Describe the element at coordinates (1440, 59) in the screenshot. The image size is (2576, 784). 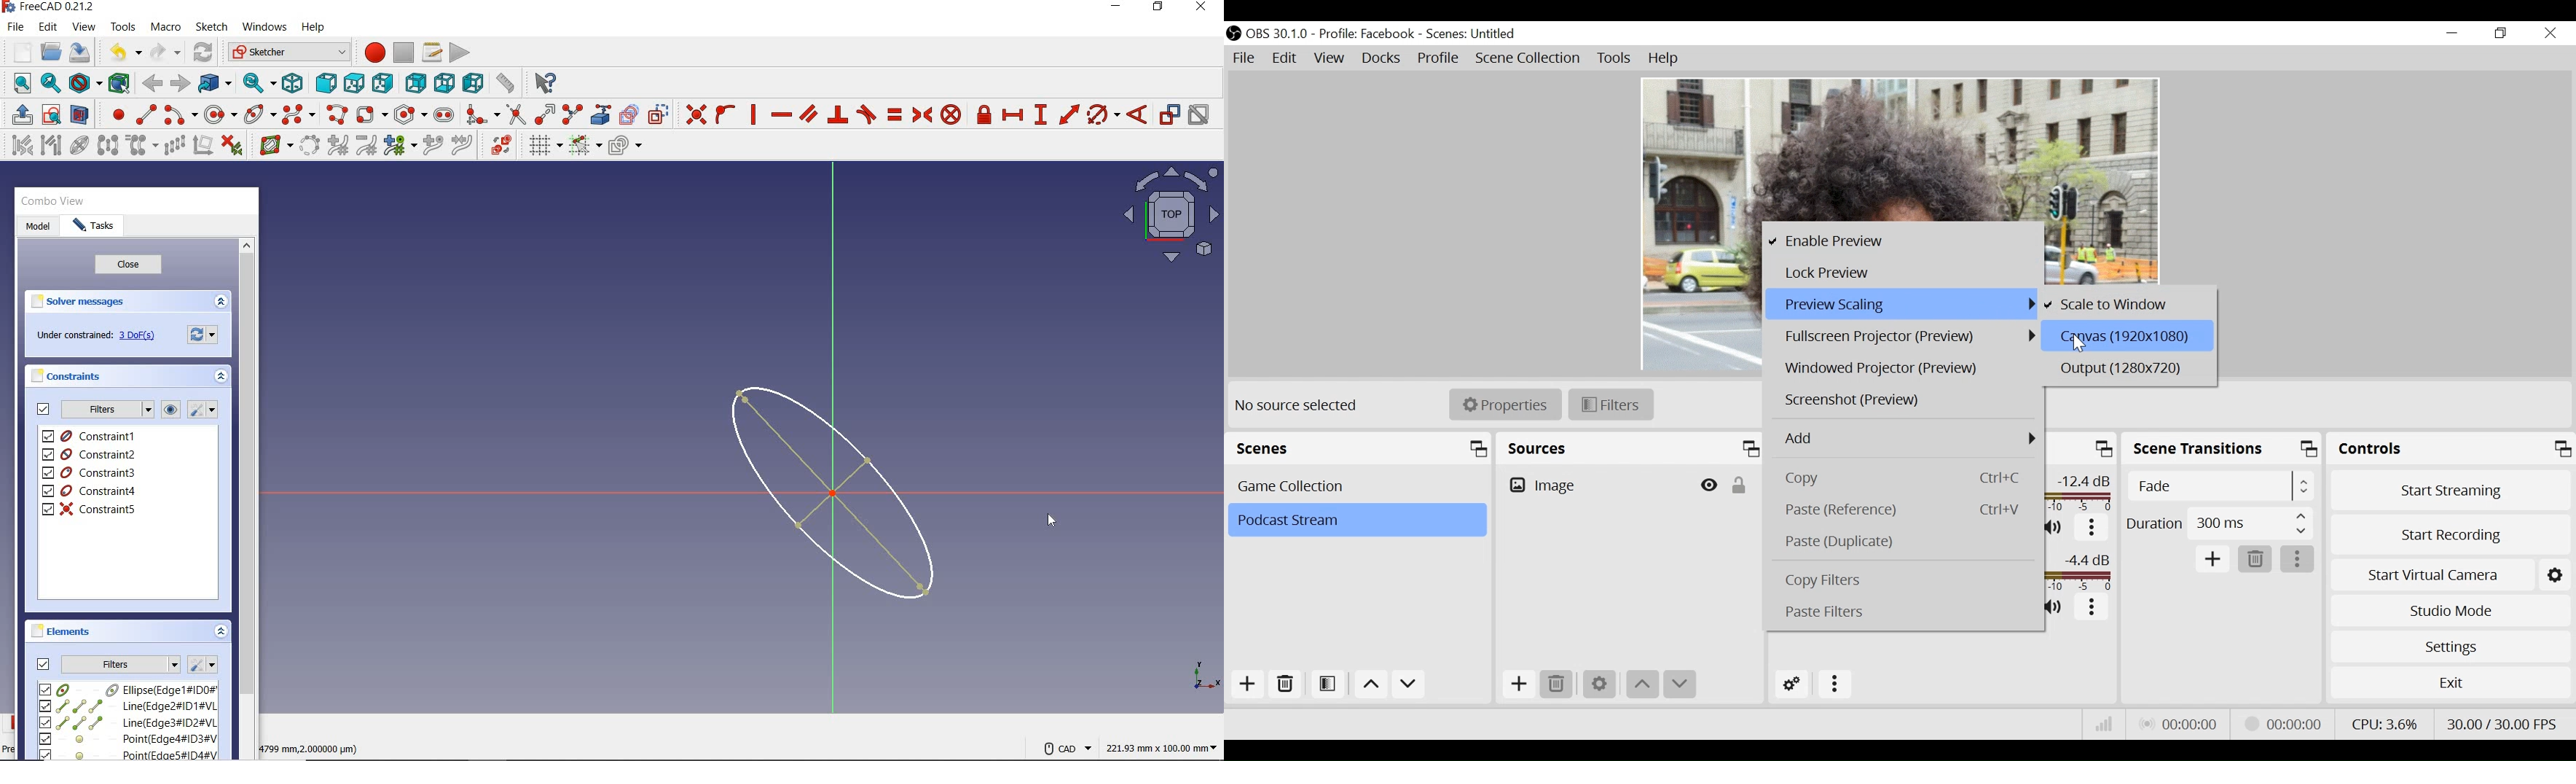
I see `Profile` at that location.